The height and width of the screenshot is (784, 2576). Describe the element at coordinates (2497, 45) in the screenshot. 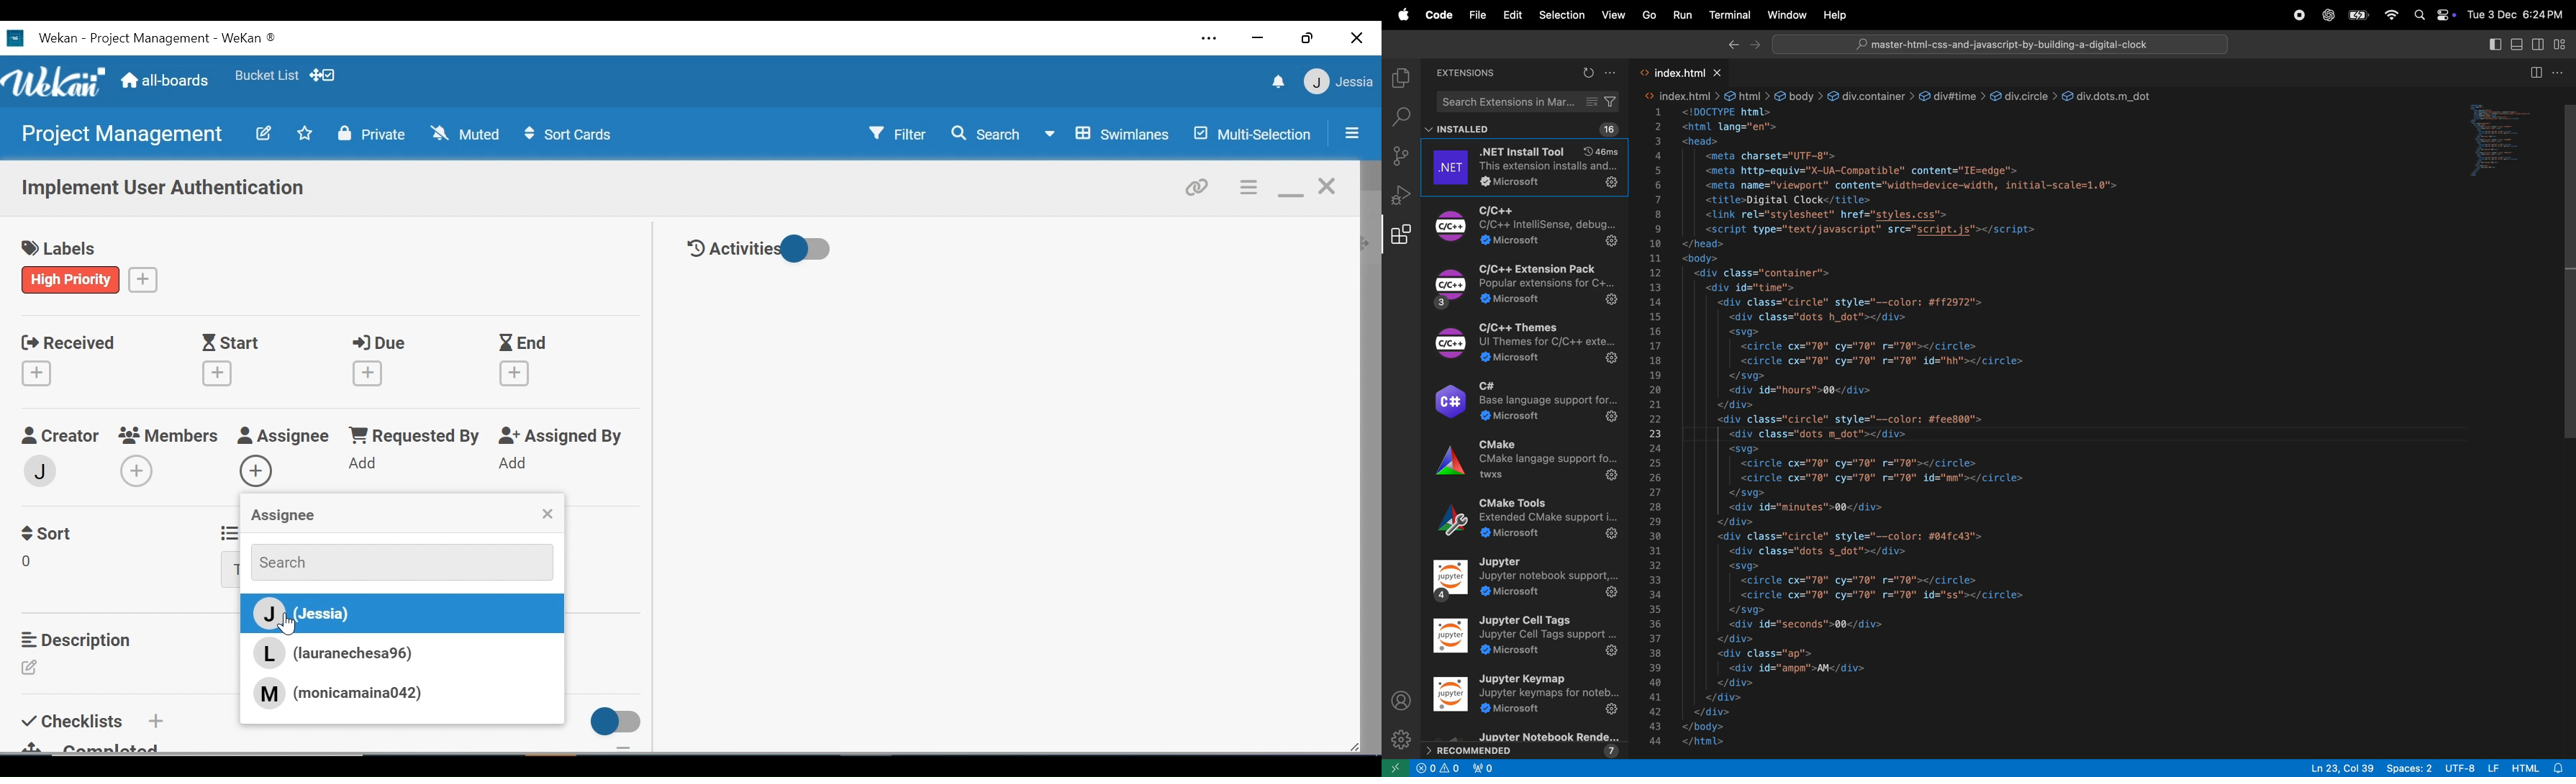

I see `toggle side bar` at that location.